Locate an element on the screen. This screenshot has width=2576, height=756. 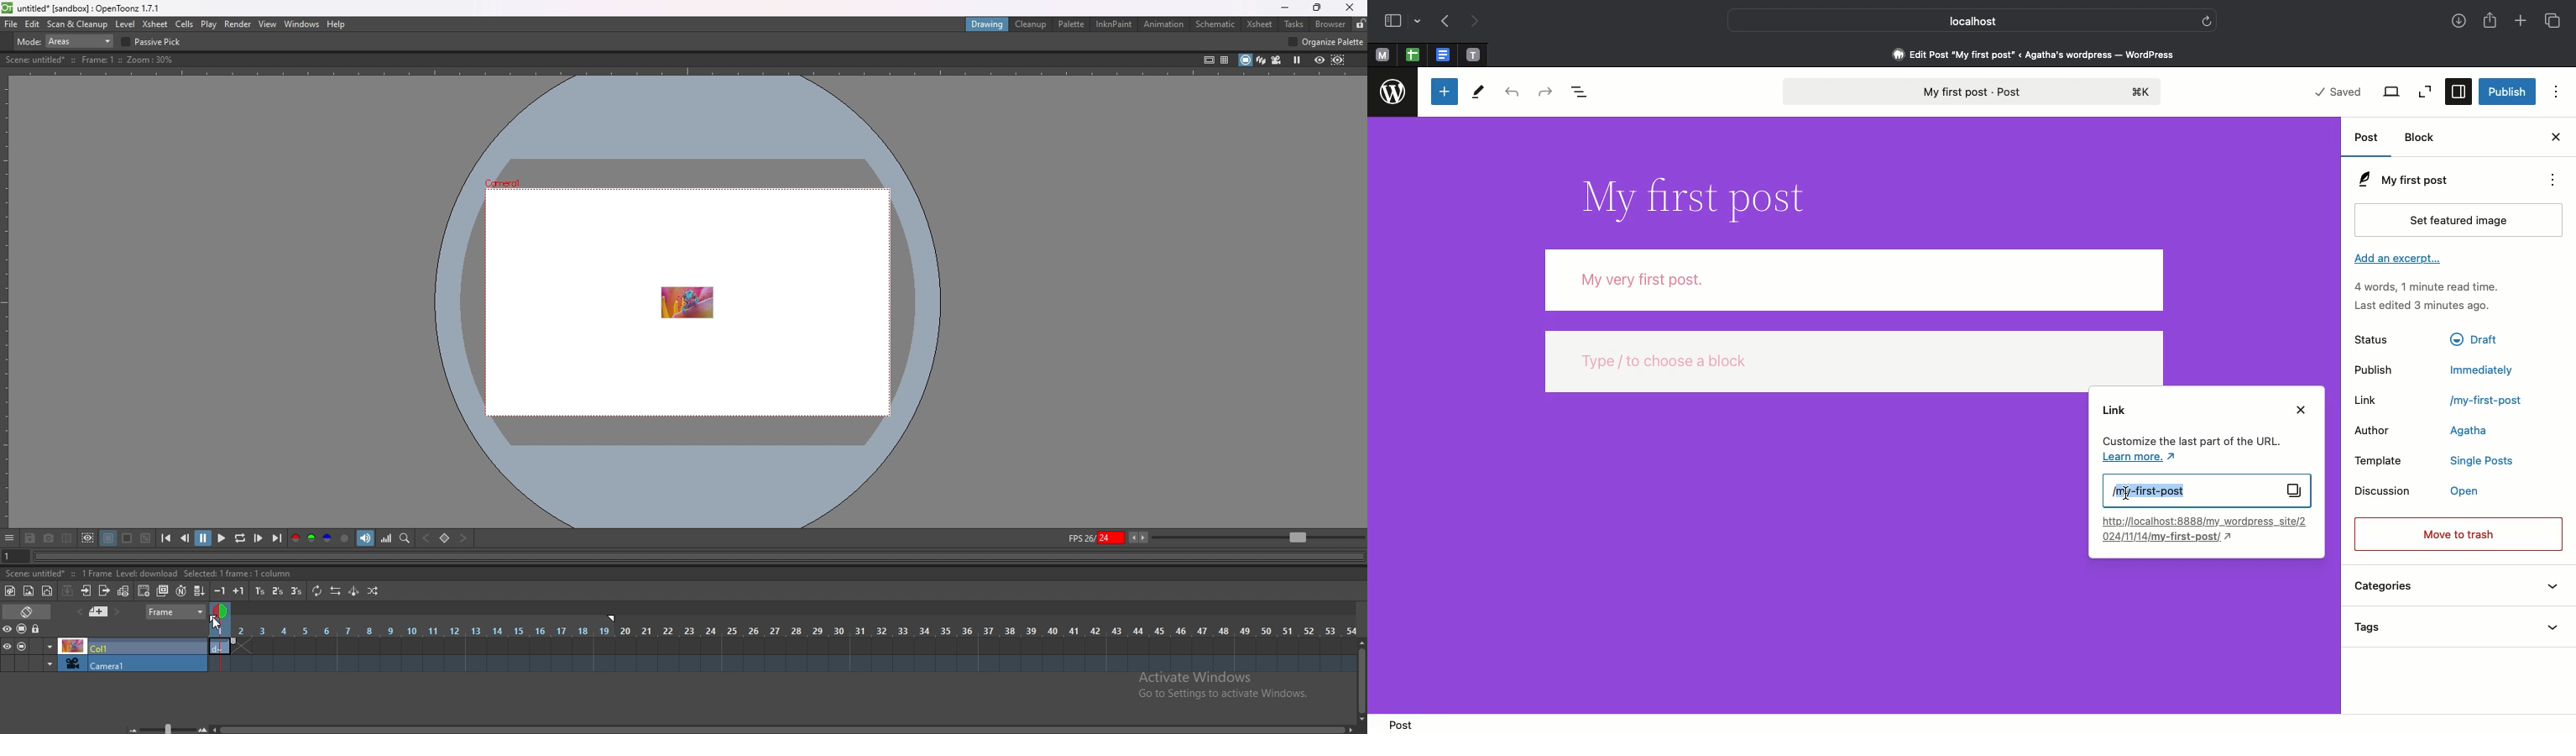
time selection is located at coordinates (219, 609).